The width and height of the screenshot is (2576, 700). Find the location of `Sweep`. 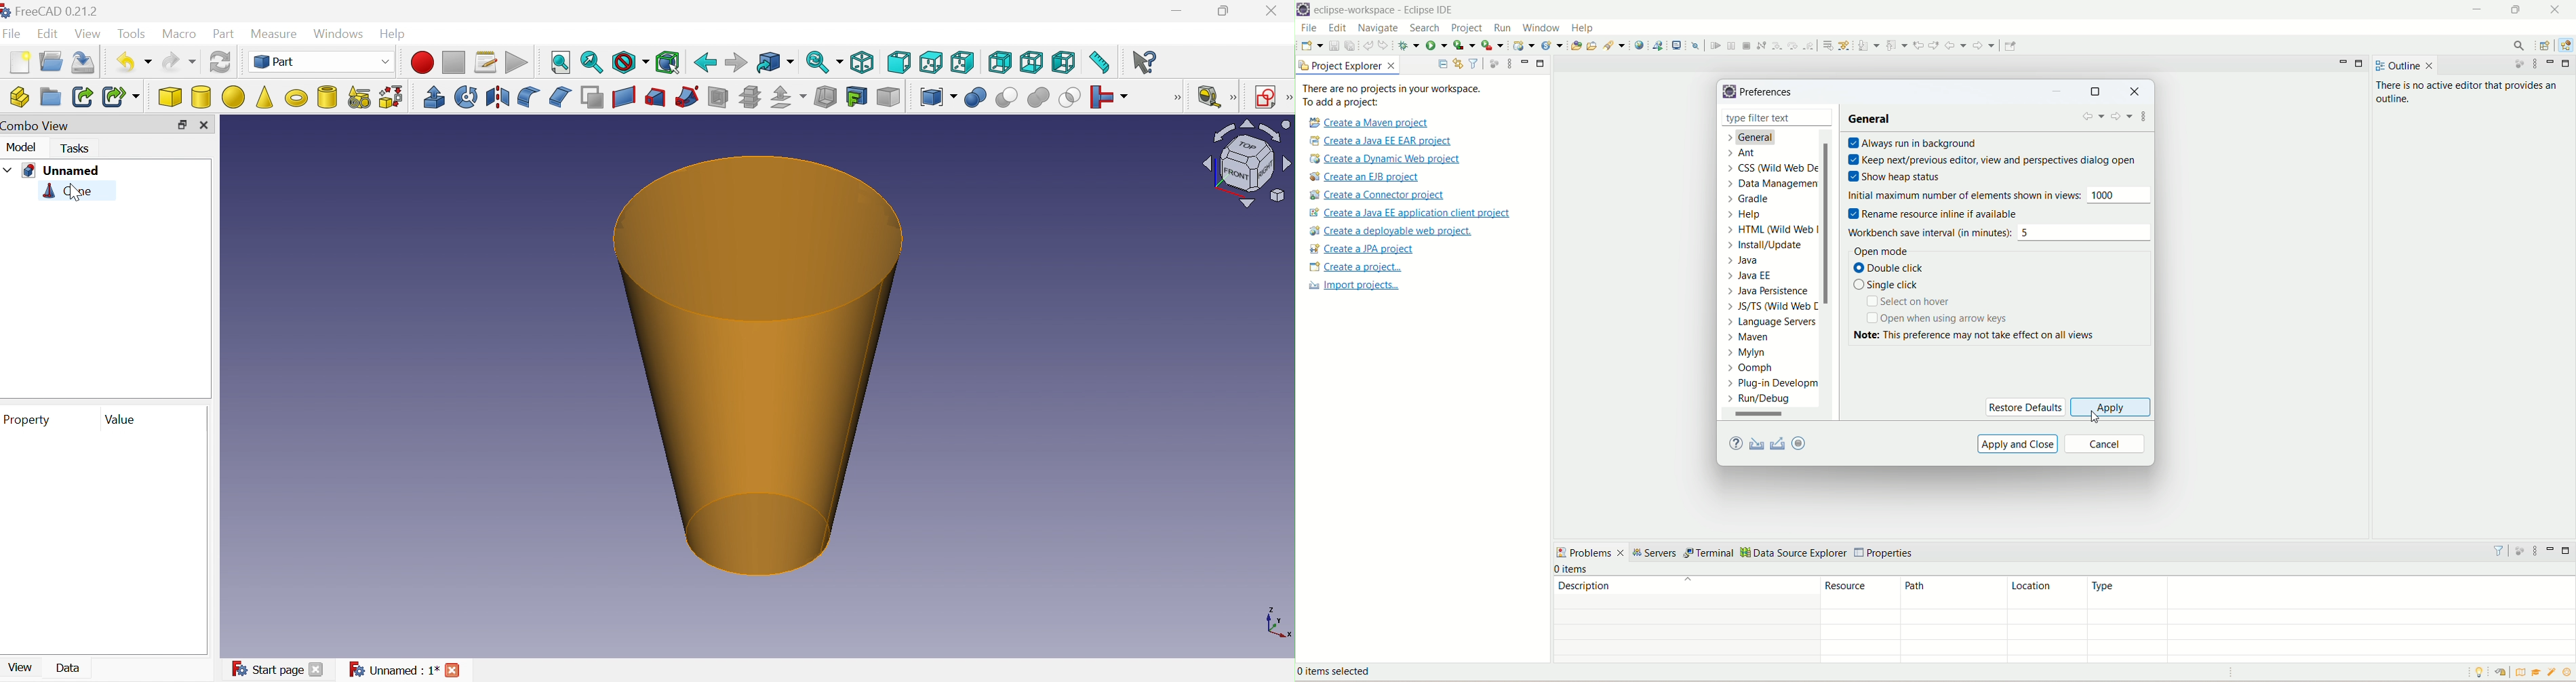

Sweep is located at coordinates (686, 98).